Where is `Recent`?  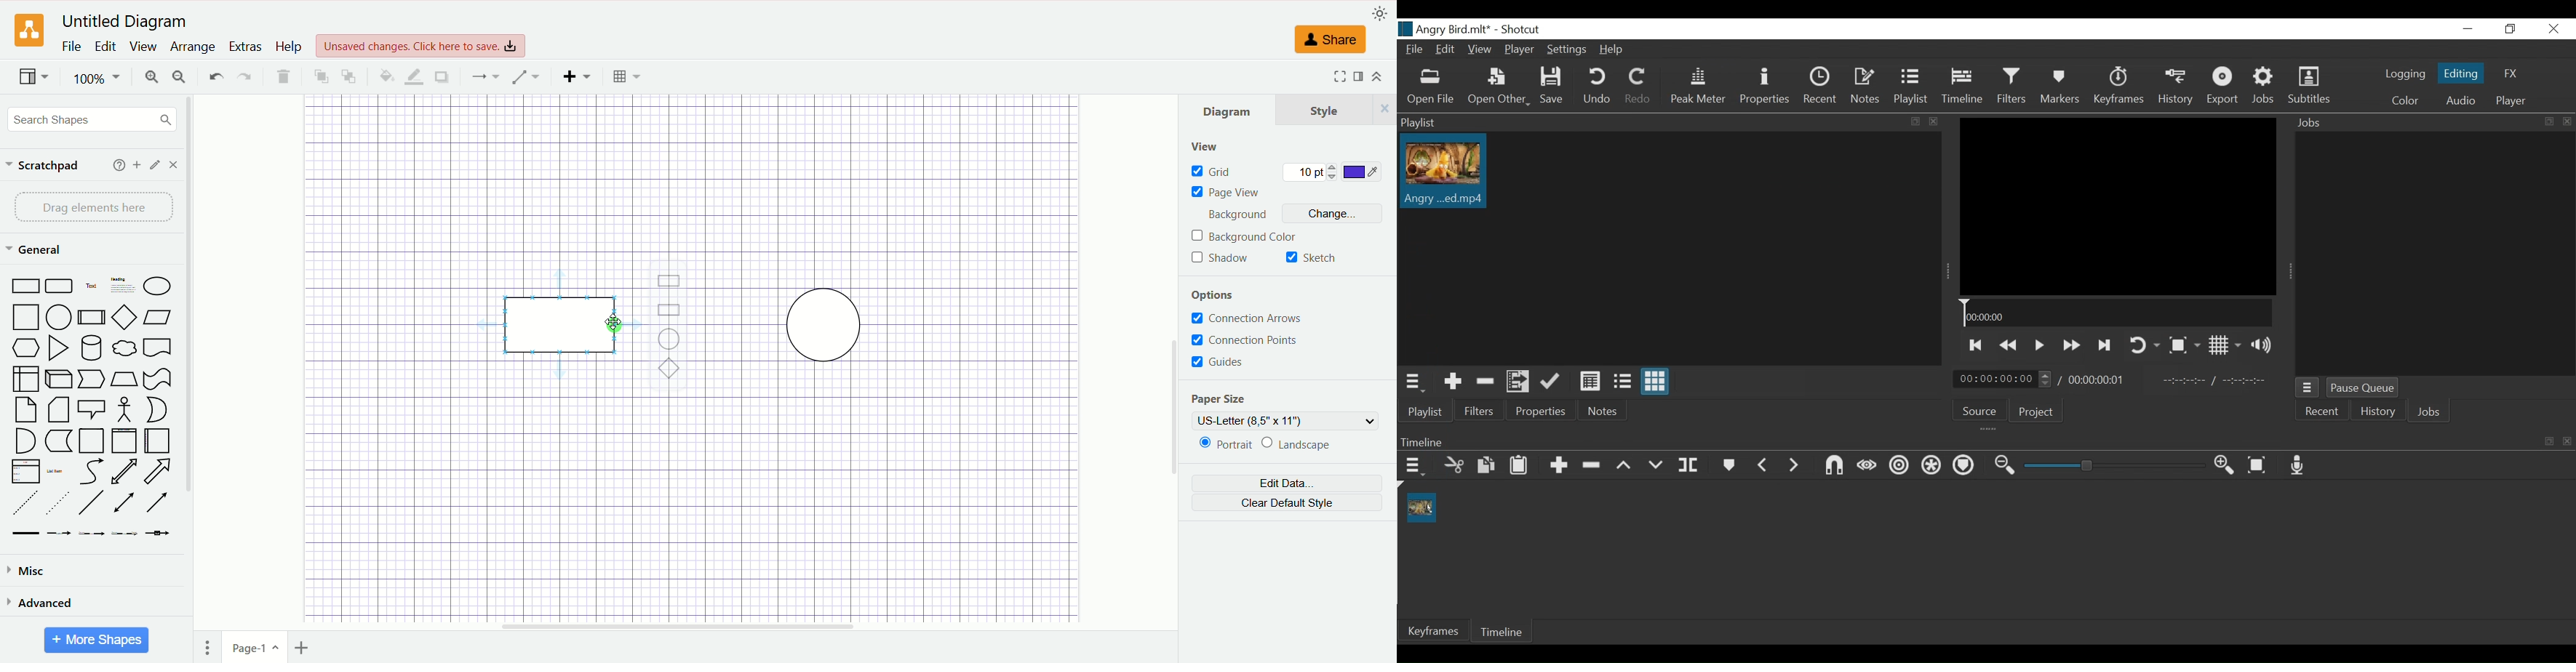
Recent is located at coordinates (2323, 411).